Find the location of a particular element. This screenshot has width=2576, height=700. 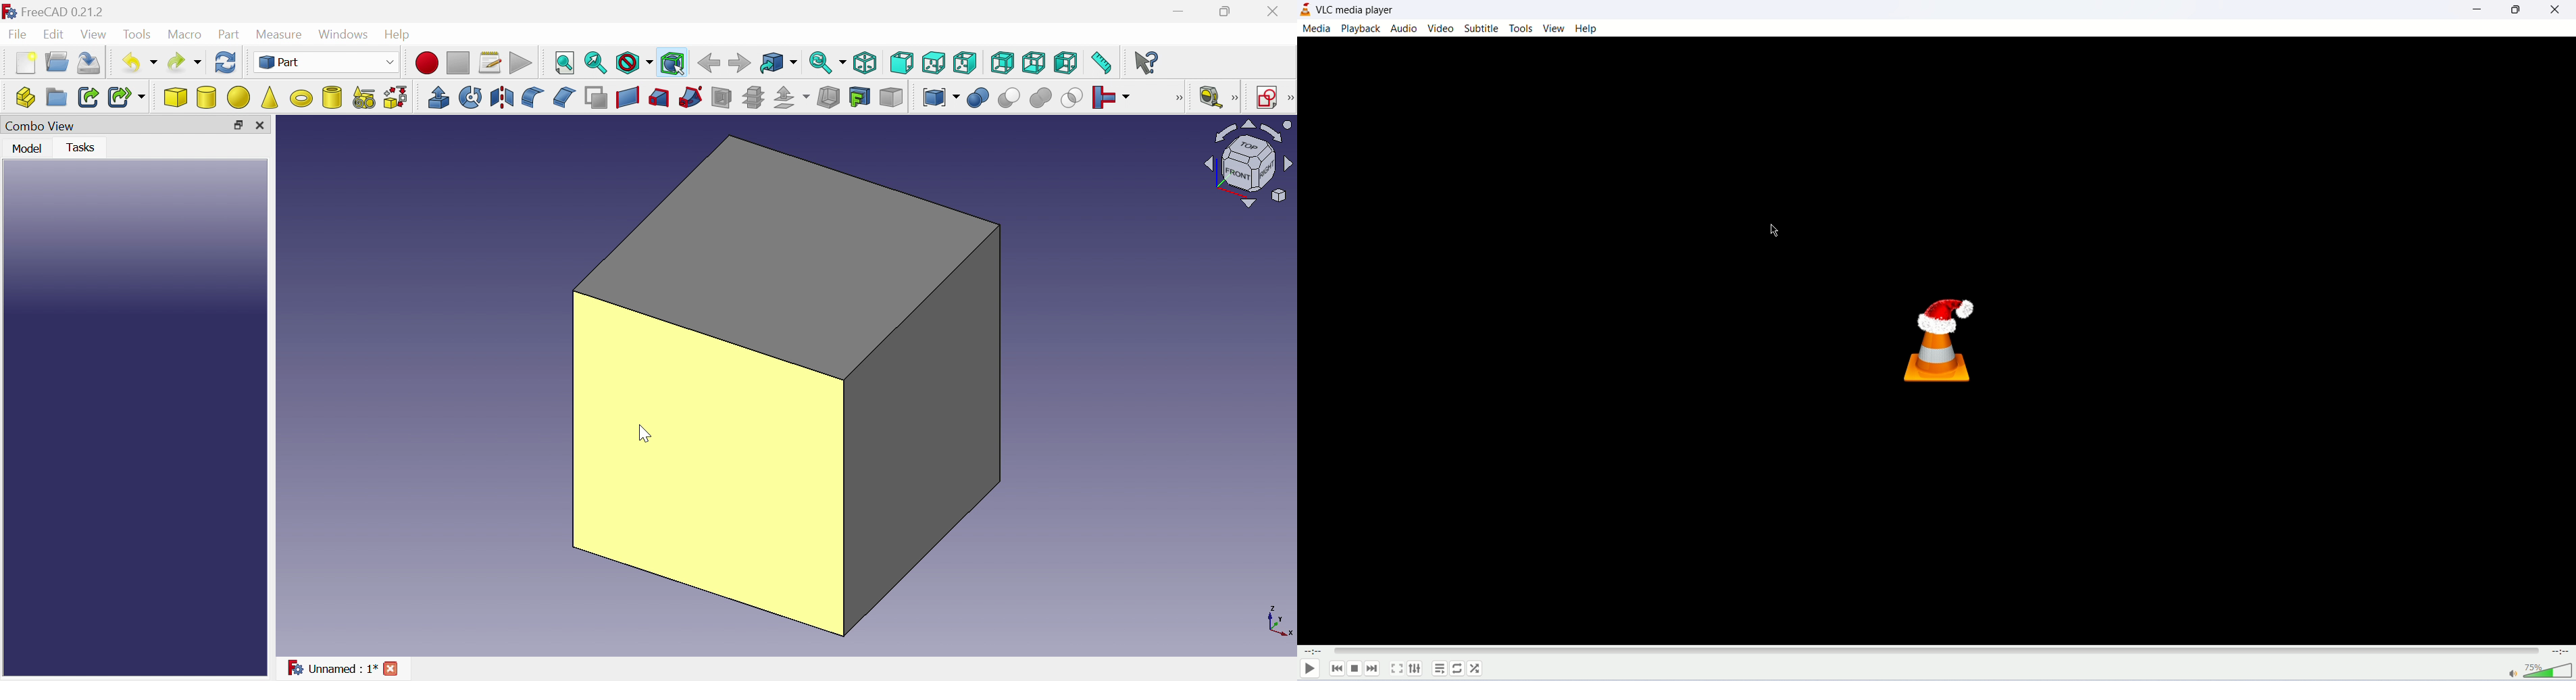

Close is located at coordinates (264, 126).